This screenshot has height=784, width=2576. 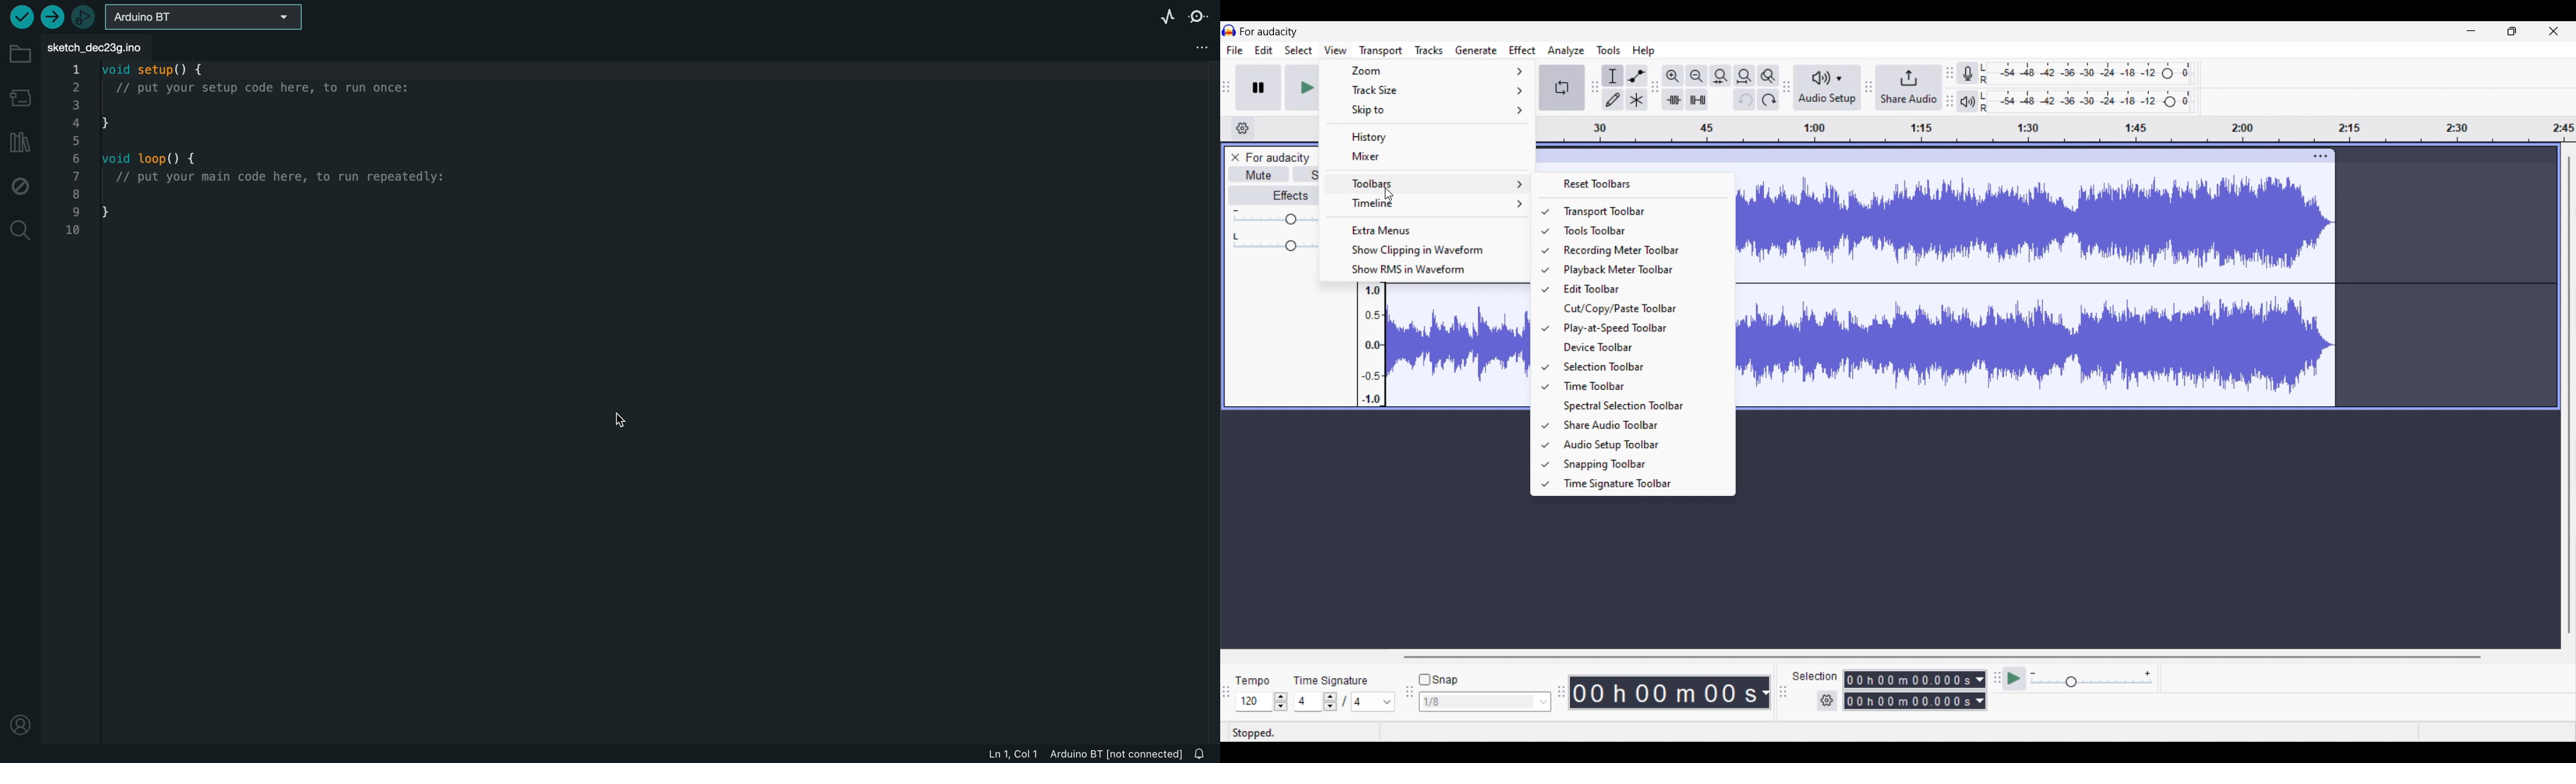 What do you see at coordinates (1608, 50) in the screenshot?
I see `Tools` at bounding box center [1608, 50].